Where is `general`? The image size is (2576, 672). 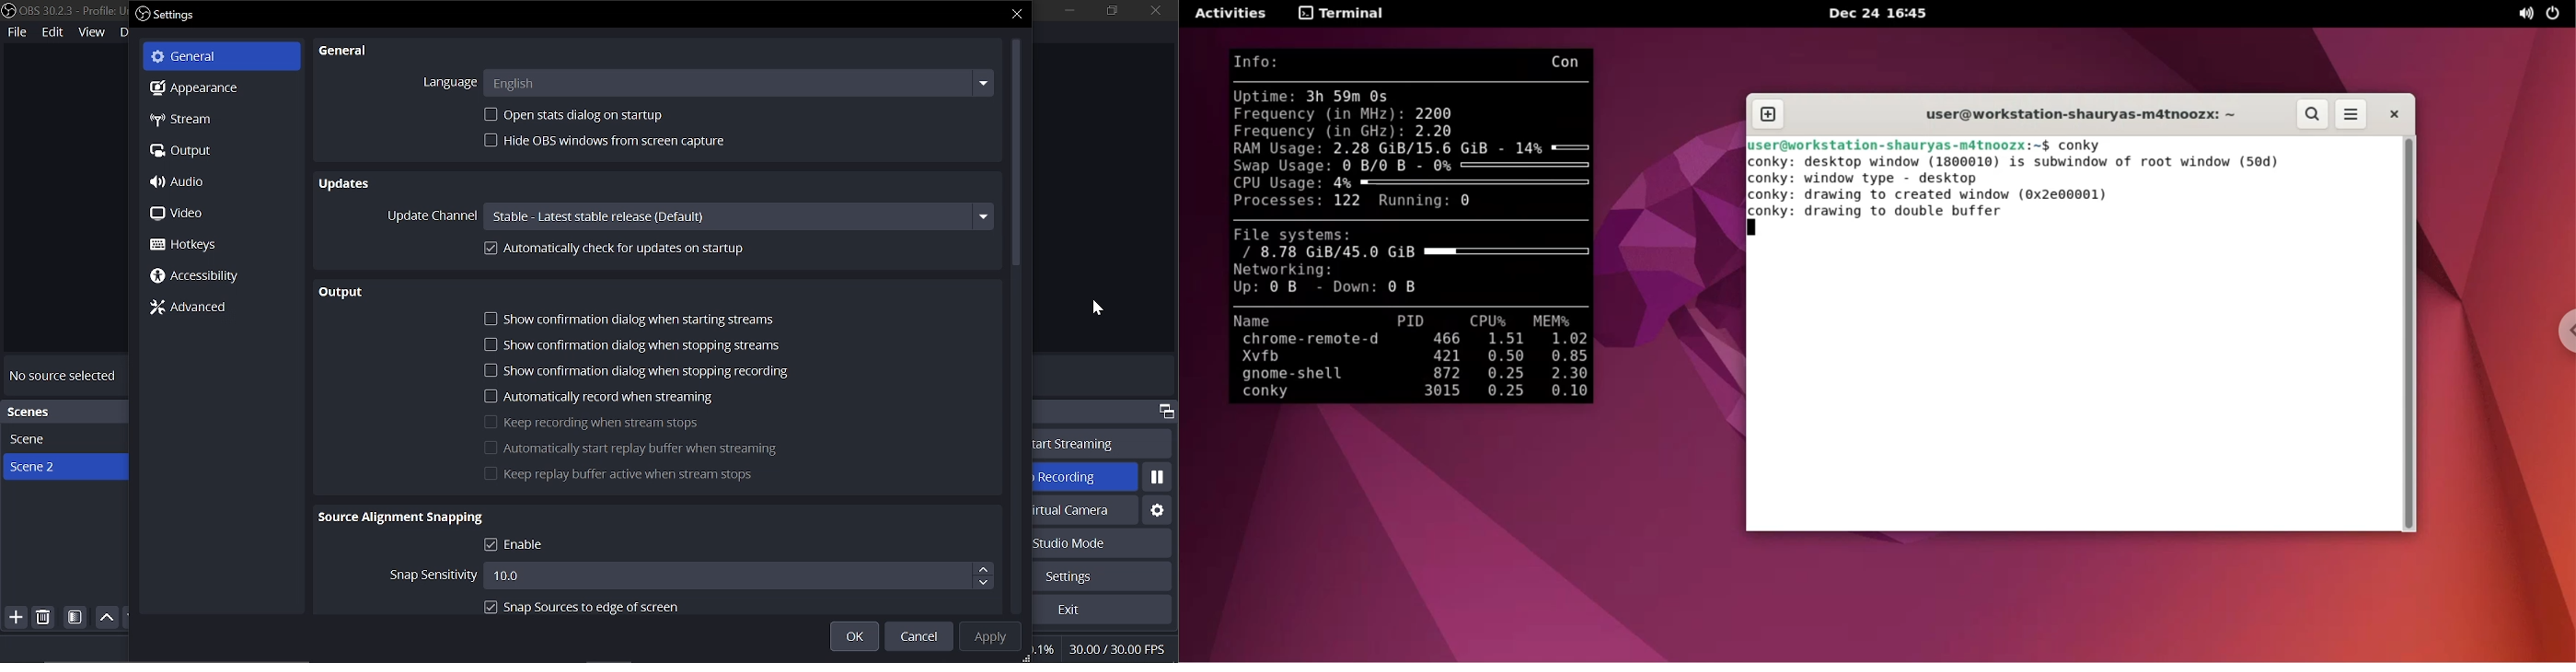
general is located at coordinates (345, 51).